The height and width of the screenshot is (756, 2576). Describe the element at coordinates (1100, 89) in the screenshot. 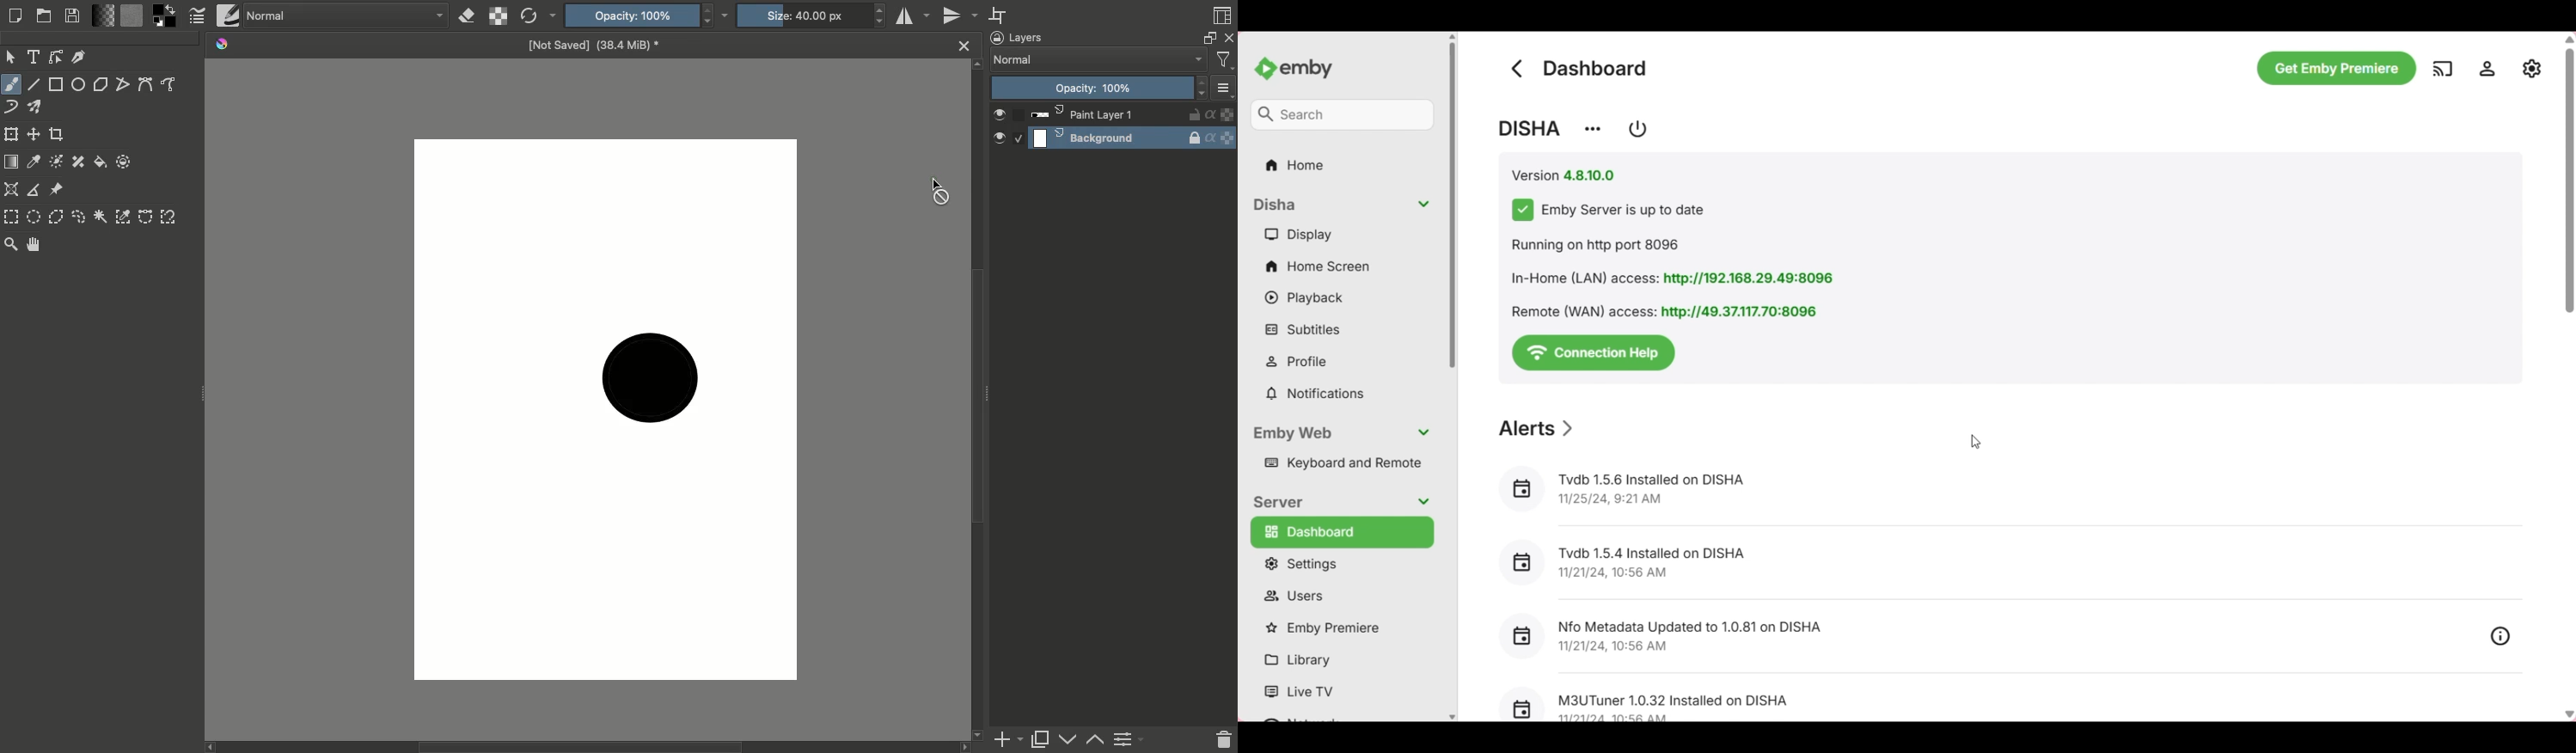

I see `Opacity` at that location.